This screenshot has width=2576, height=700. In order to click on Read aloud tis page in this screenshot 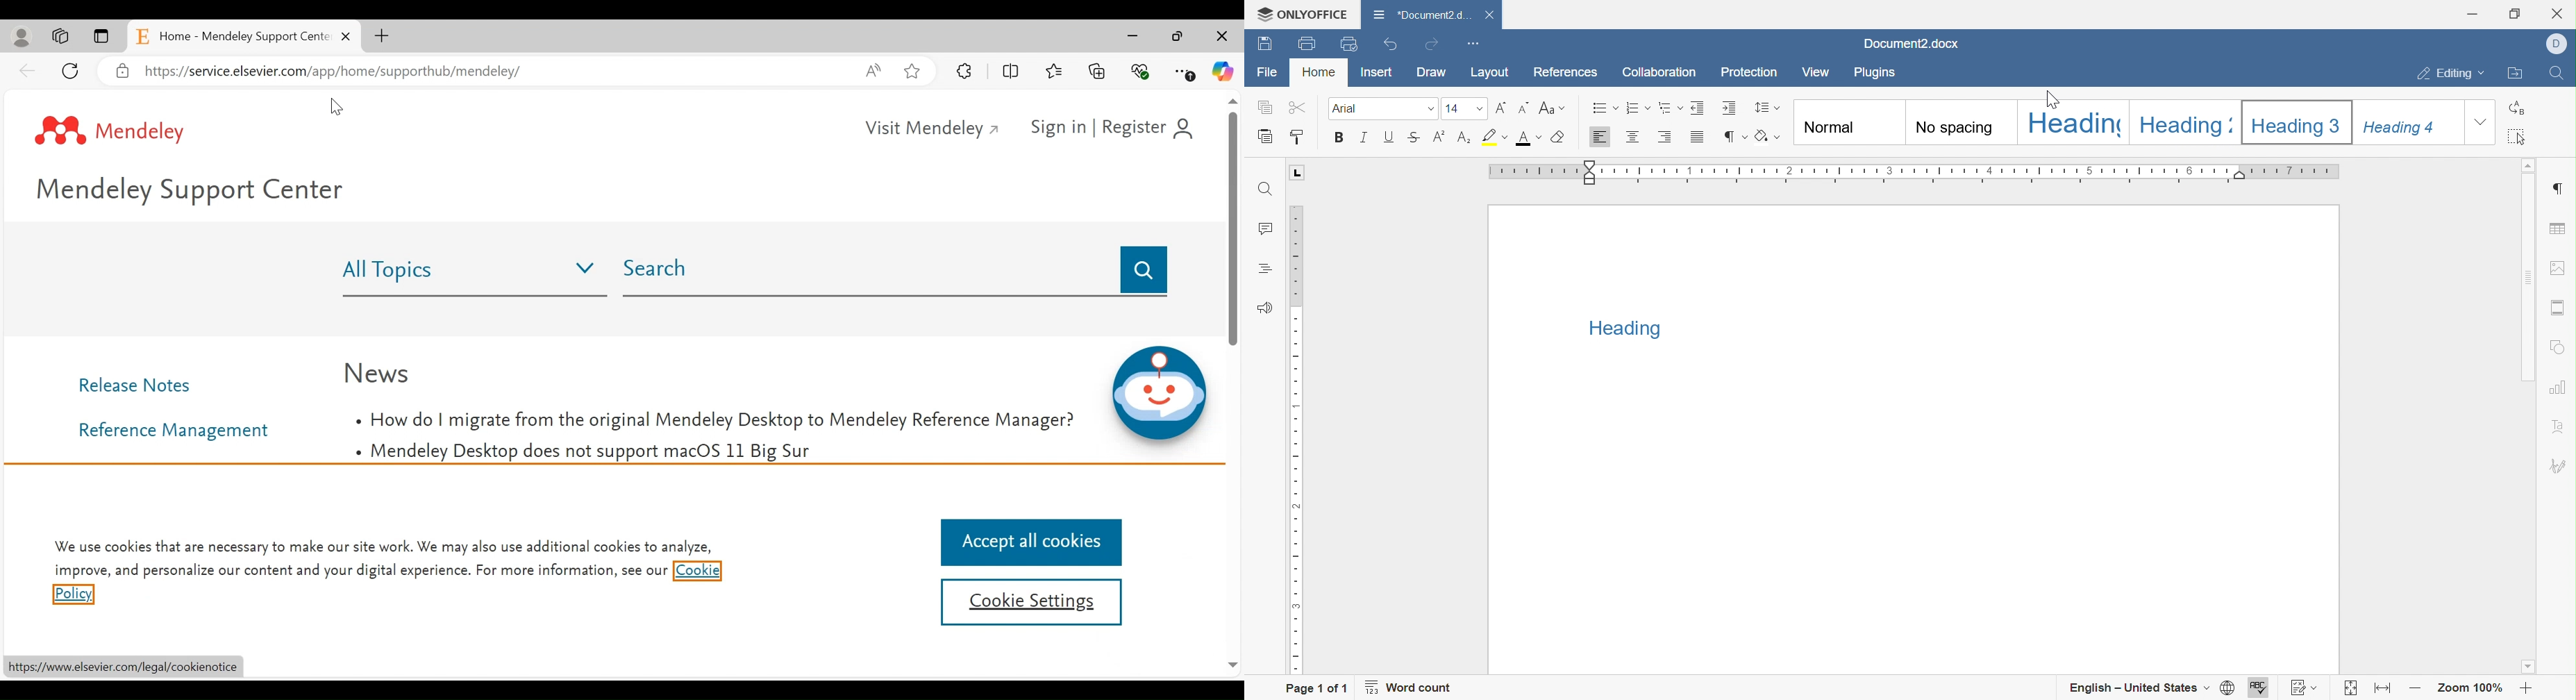, I will do `click(873, 70)`.